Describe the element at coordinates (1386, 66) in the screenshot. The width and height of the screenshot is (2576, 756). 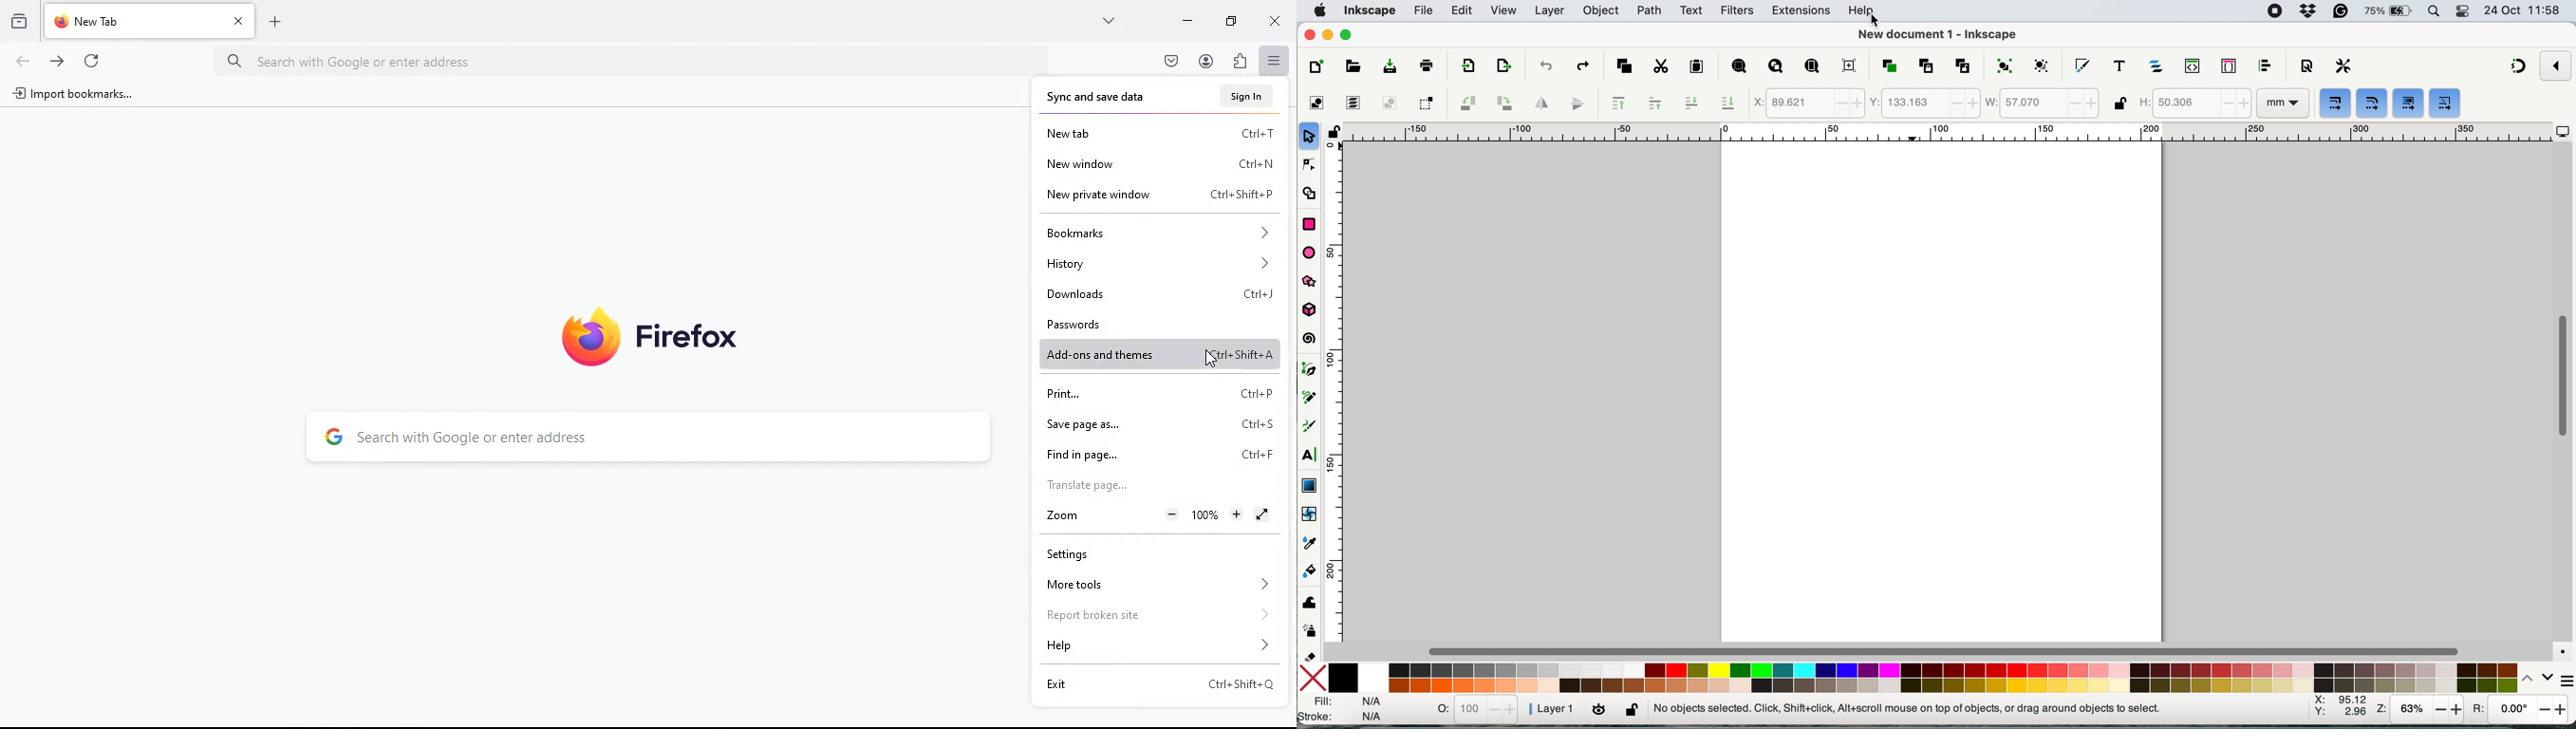
I see `save` at that location.